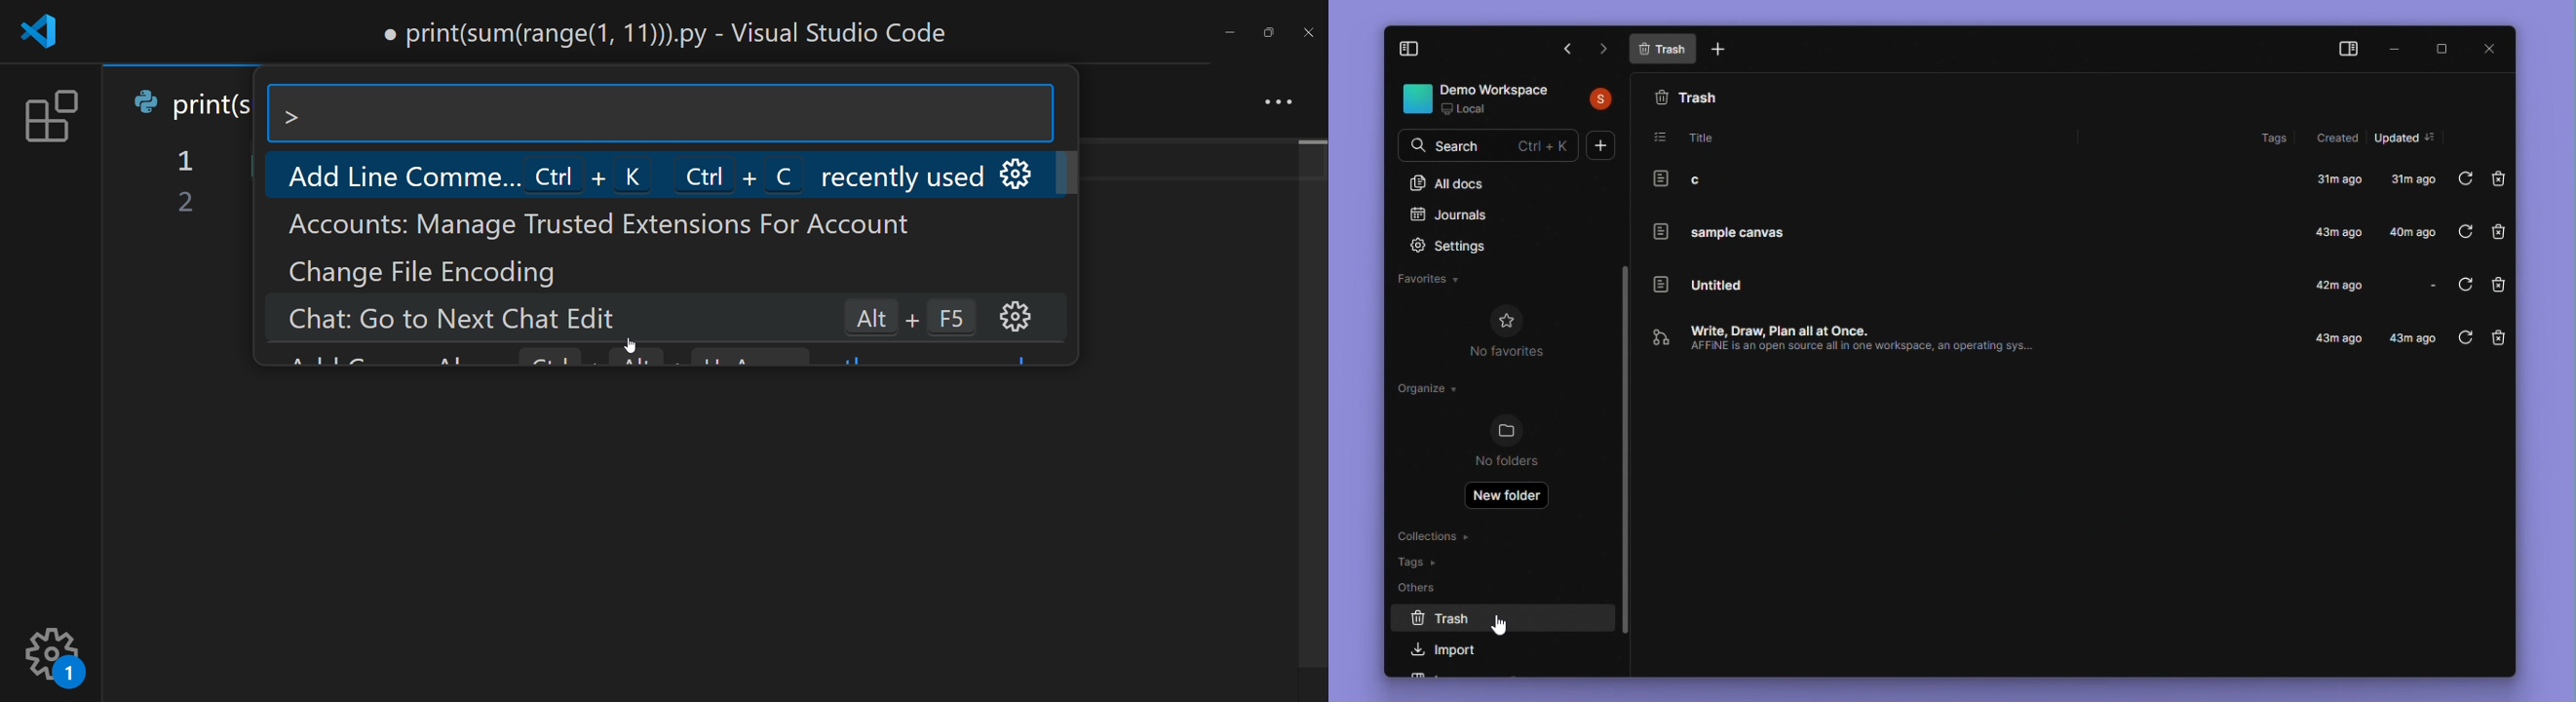  What do you see at coordinates (1438, 534) in the screenshot?
I see `Collections` at bounding box center [1438, 534].